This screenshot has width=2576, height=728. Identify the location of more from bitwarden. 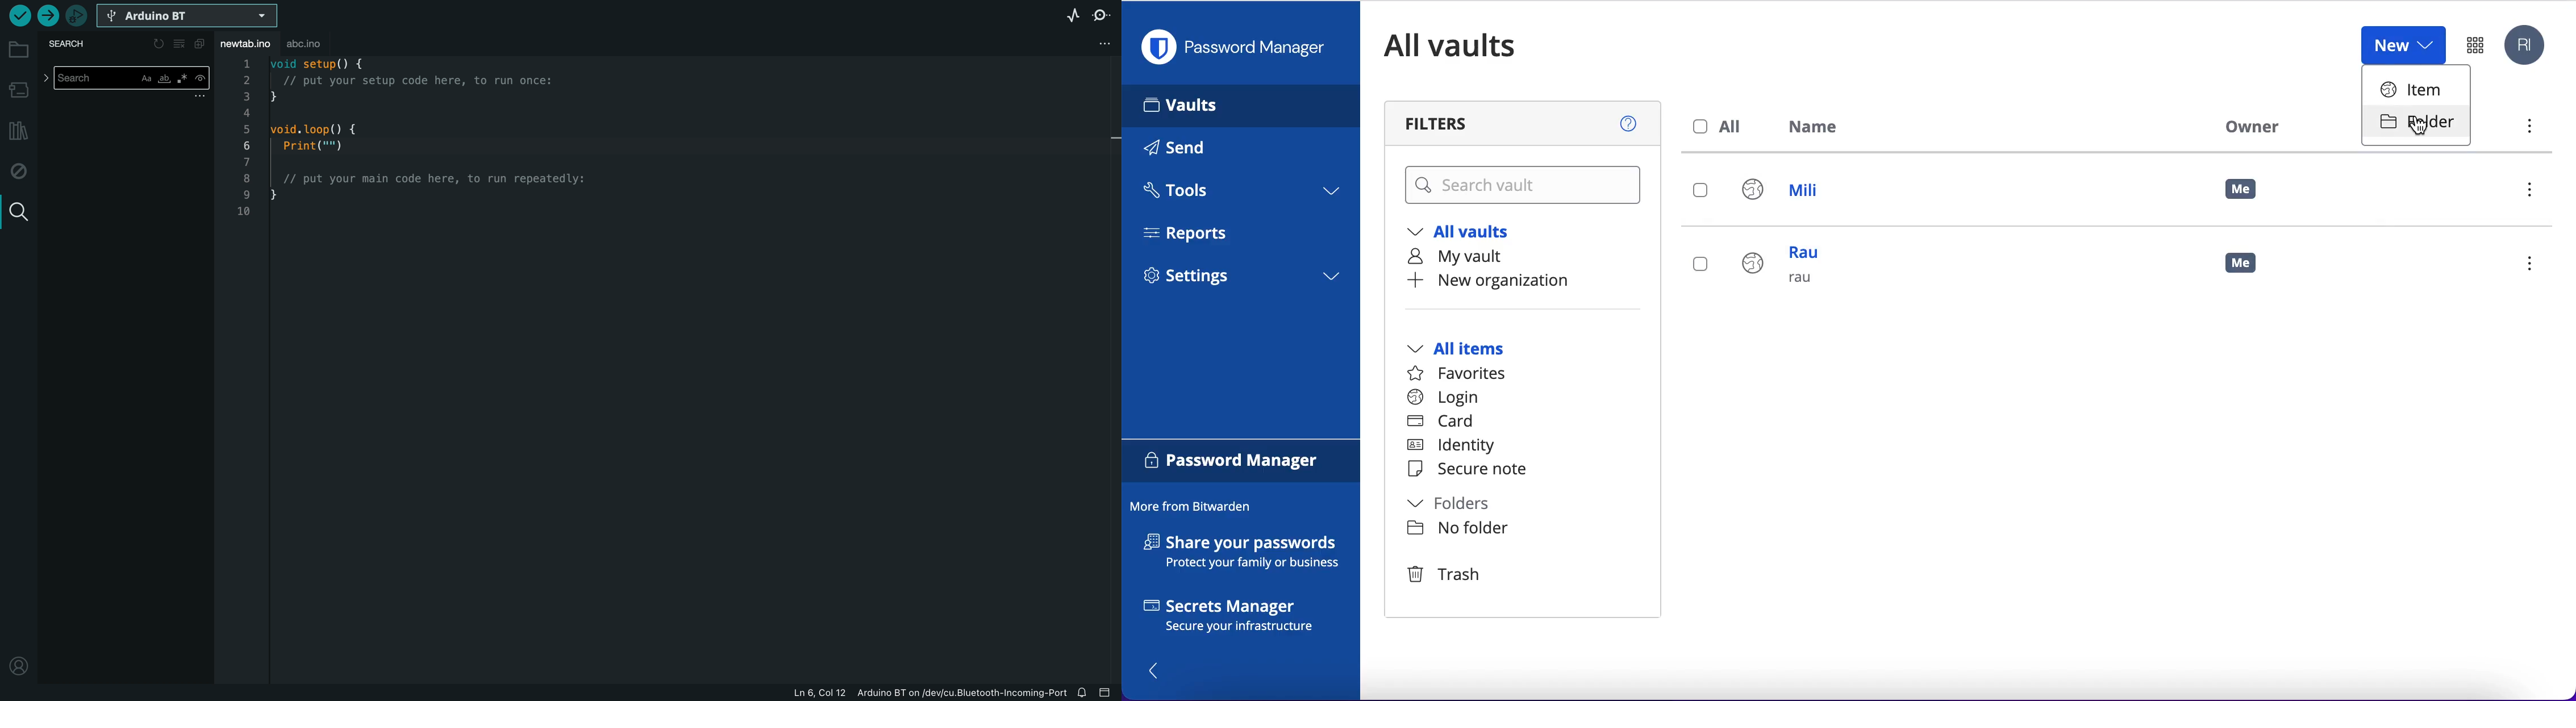
(1196, 507).